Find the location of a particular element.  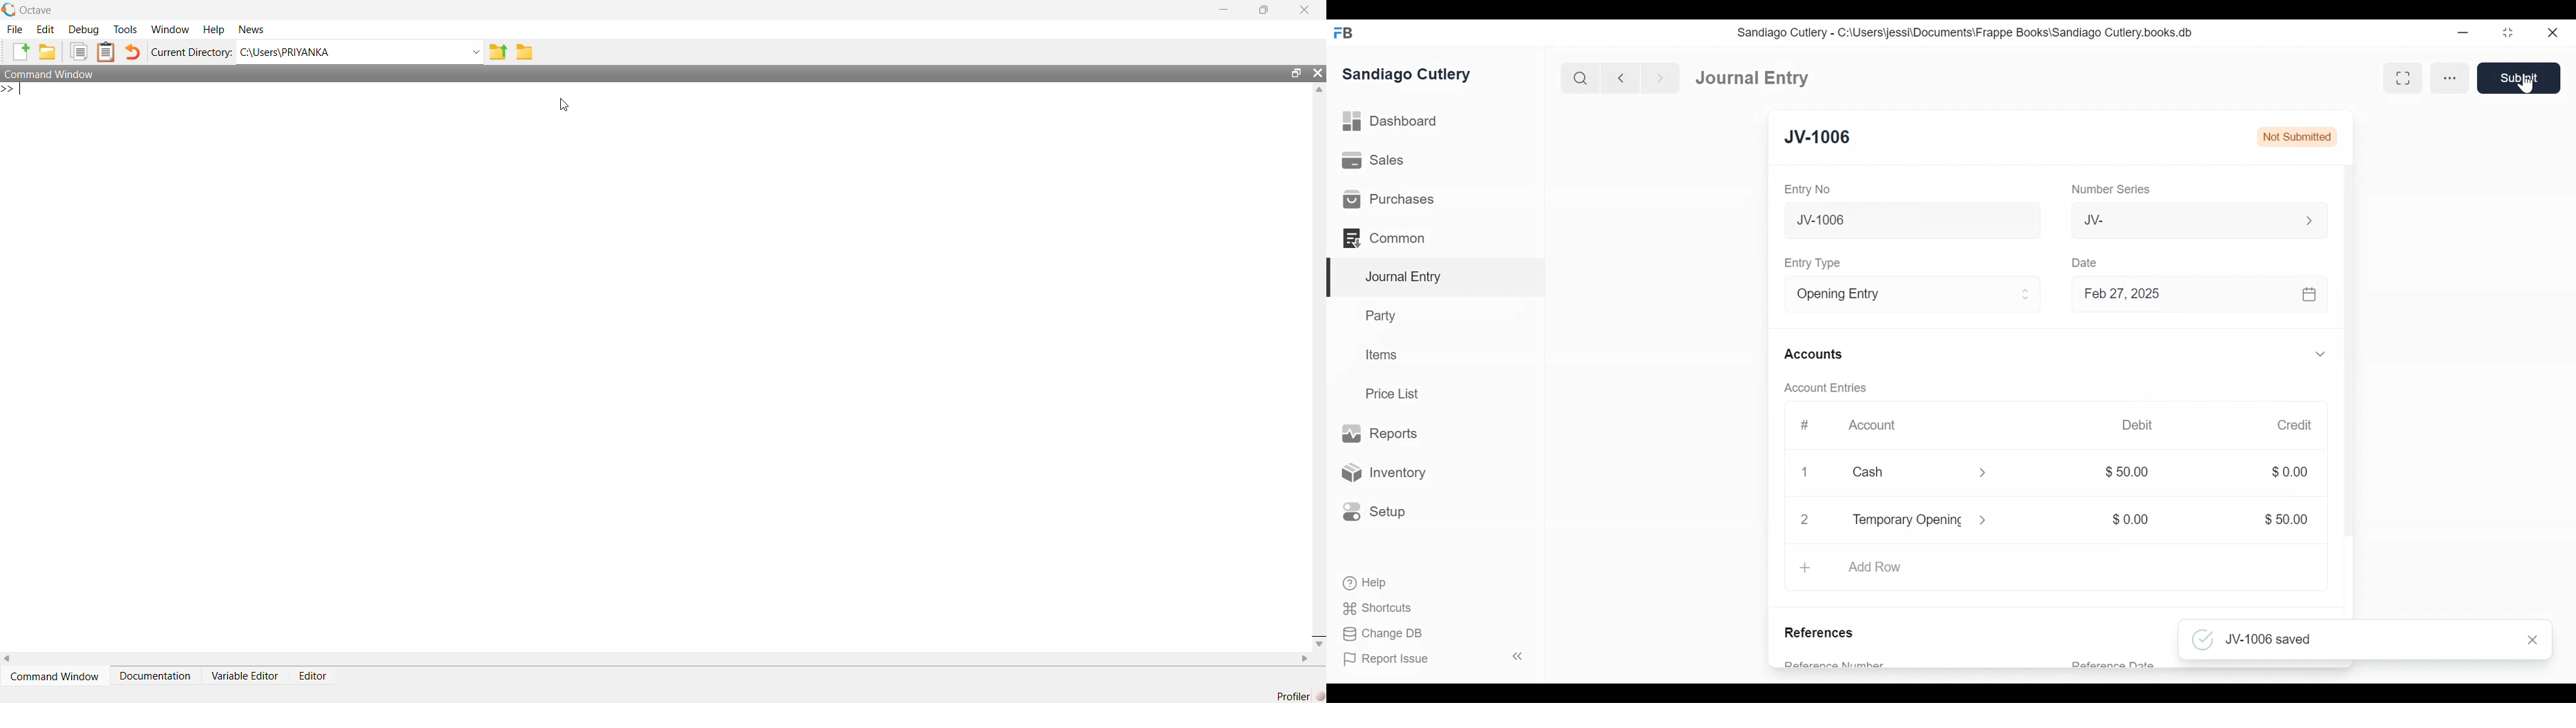

Vertical Scroll bar is located at coordinates (2351, 377).